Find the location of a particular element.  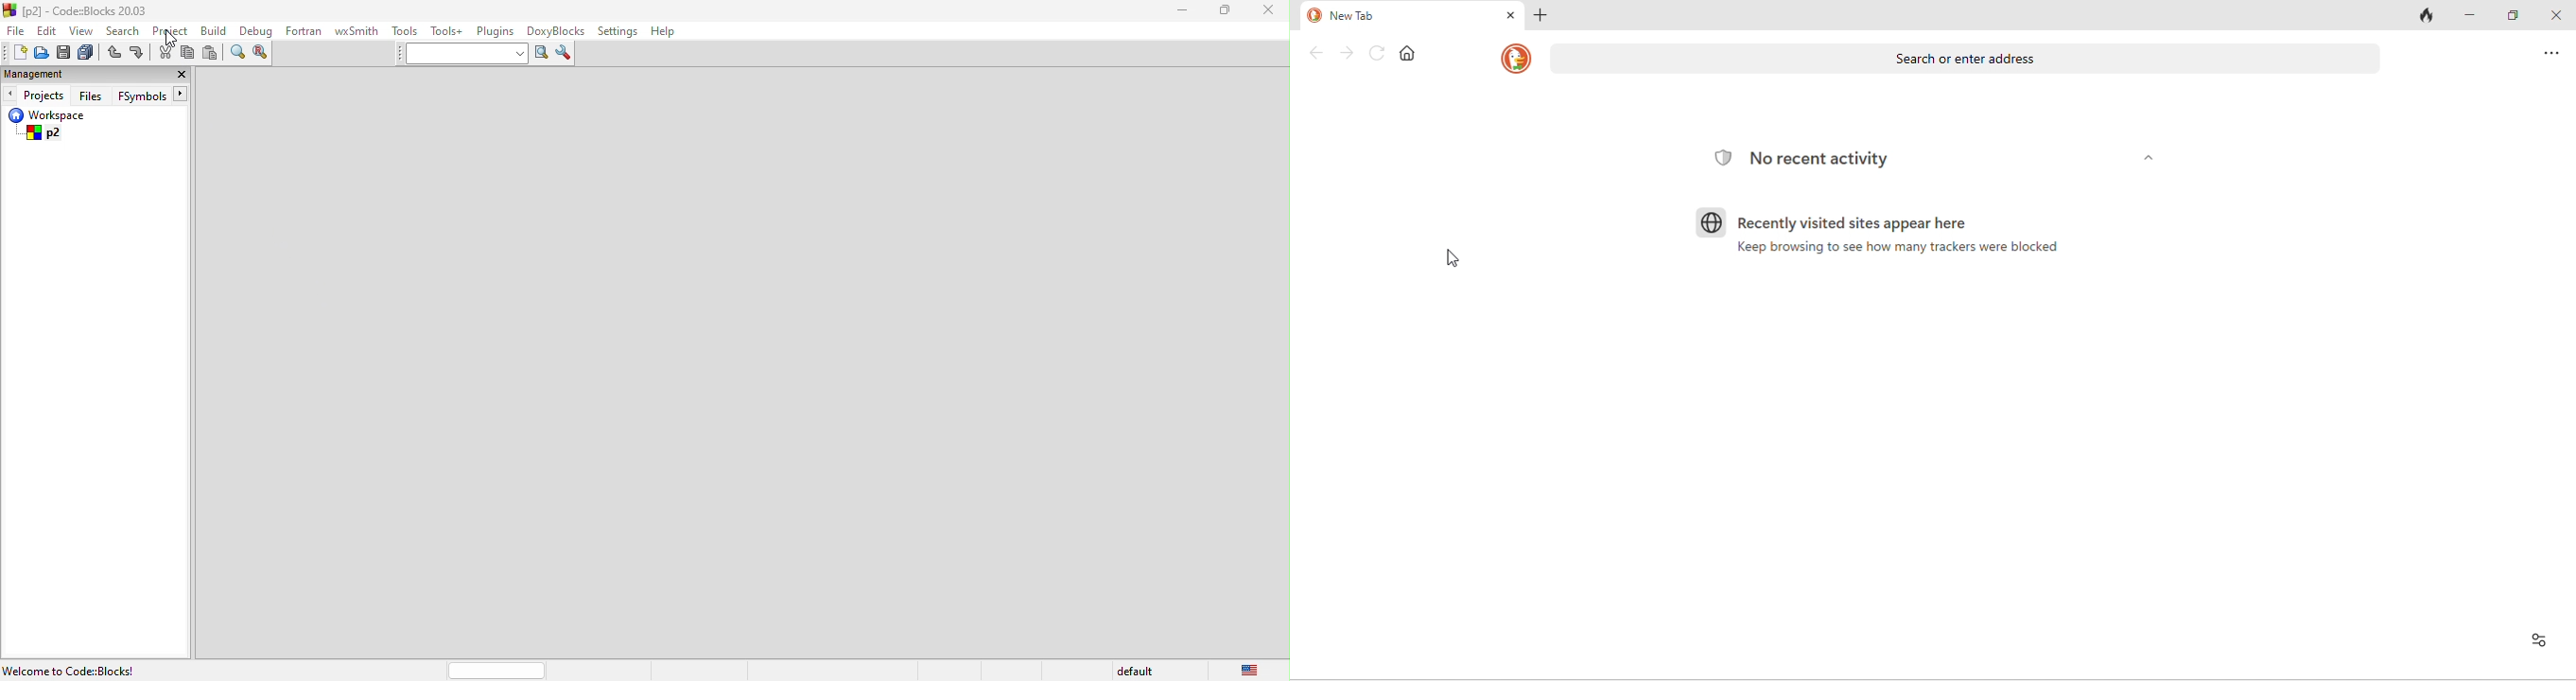

home is located at coordinates (1407, 54).